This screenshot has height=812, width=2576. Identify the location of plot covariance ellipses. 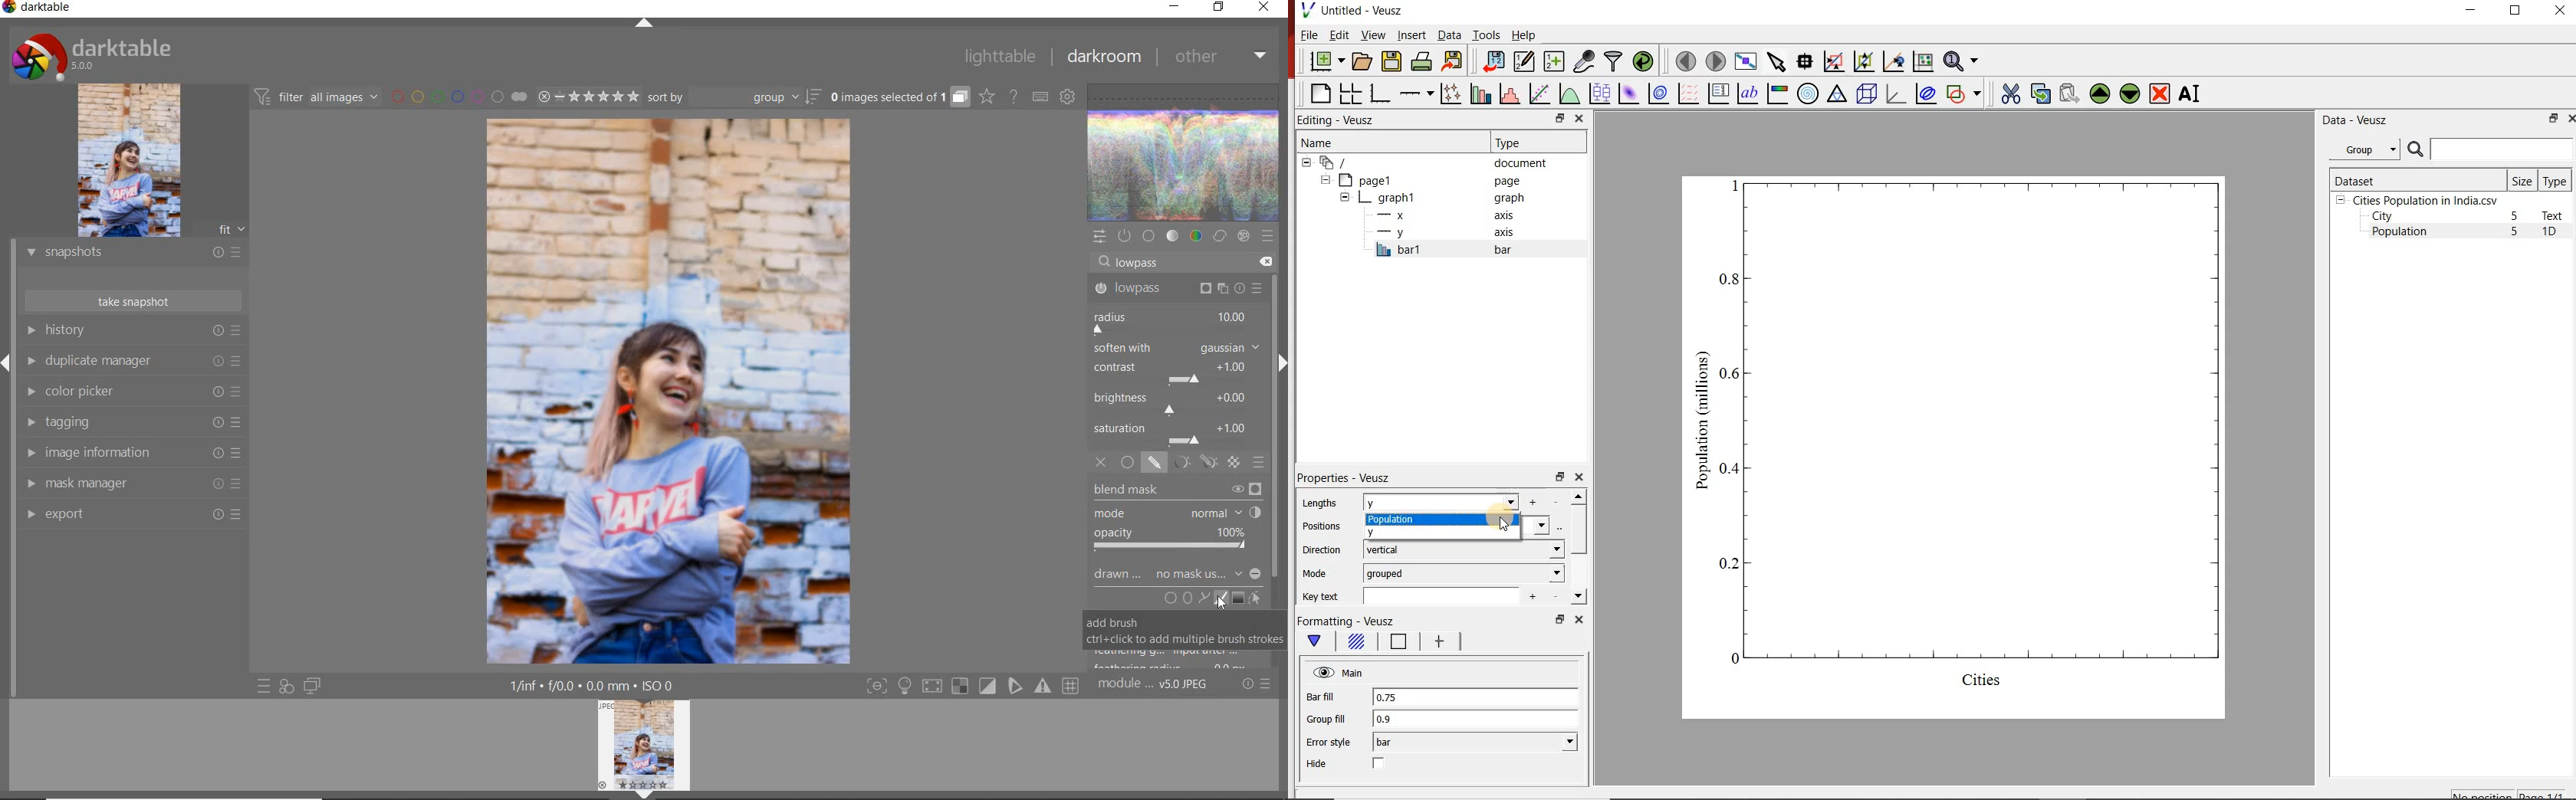
(1926, 94).